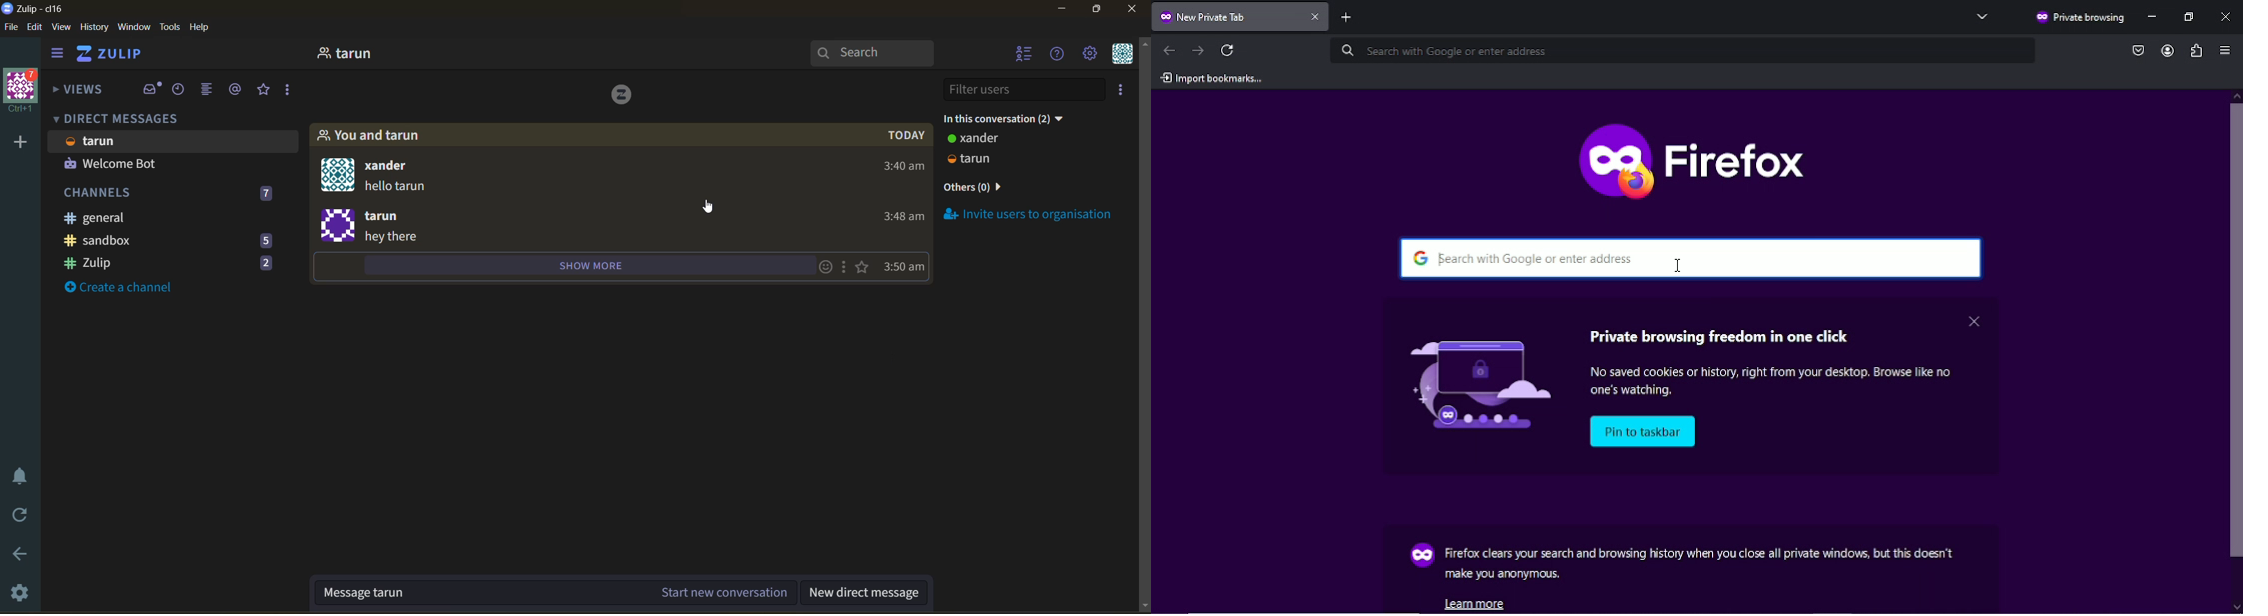 This screenshot has width=2268, height=616. Describe the element at coordinates (1030, 214) in the screenshot. I see `invite users to organisation` at that location.